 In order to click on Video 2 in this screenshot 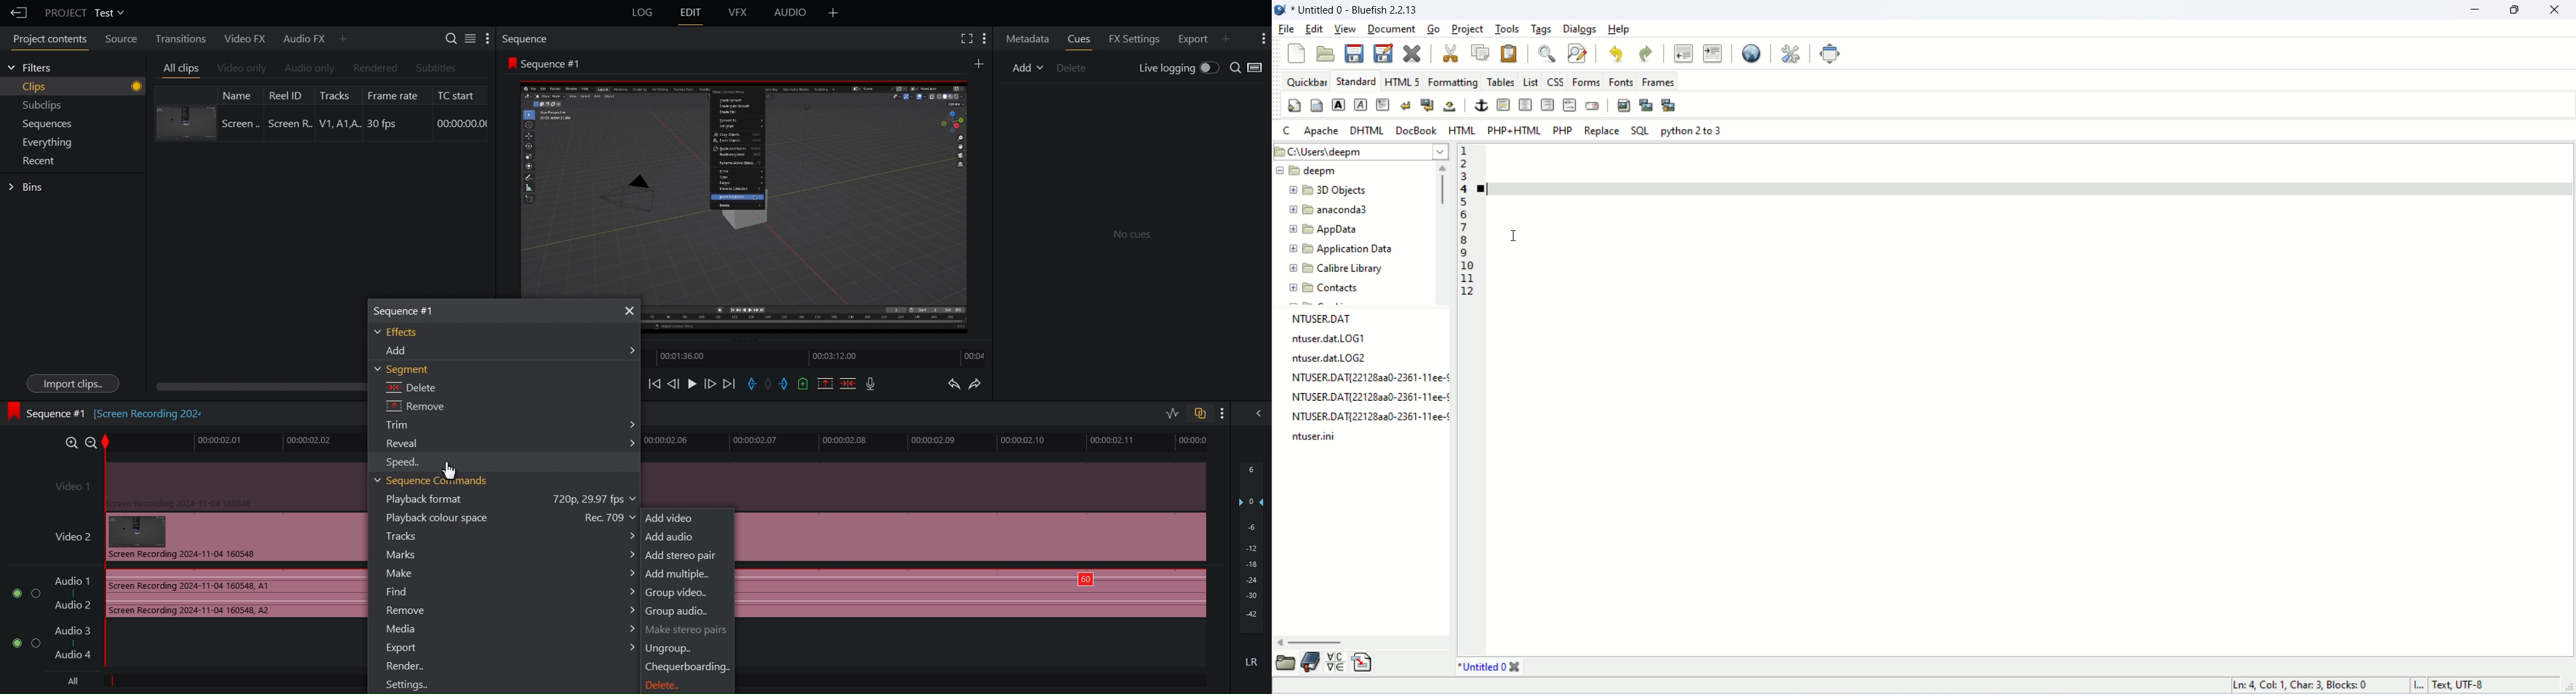, I will do `click(203, 537)`.